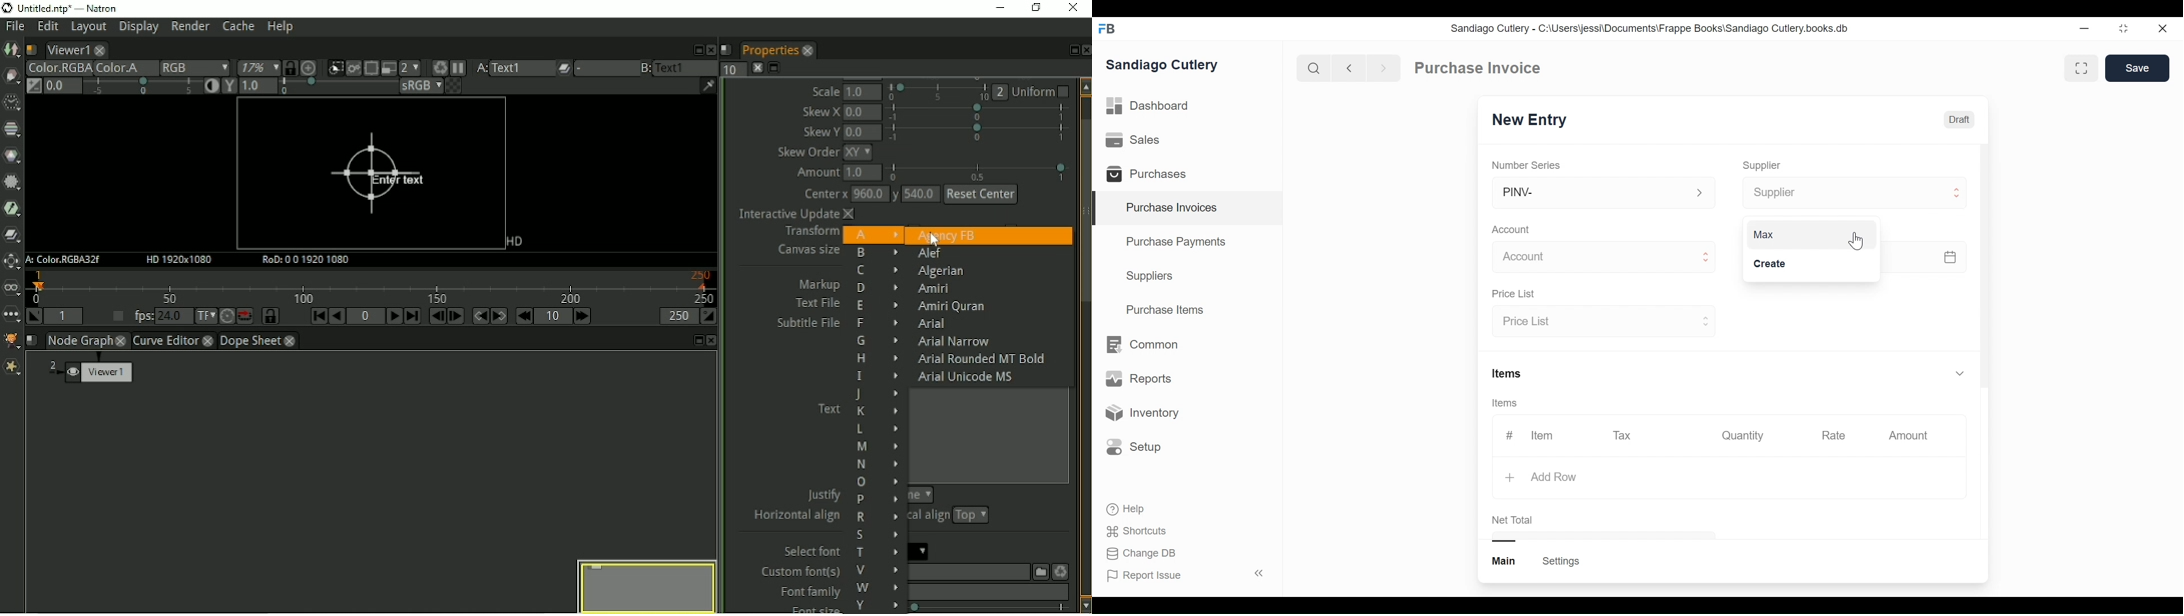 The height and width of the screenshot is (616, 2184). What do you see at coordinates (967, 572) in the screenshot?
I see `file path` at bounding box center [967, 572].